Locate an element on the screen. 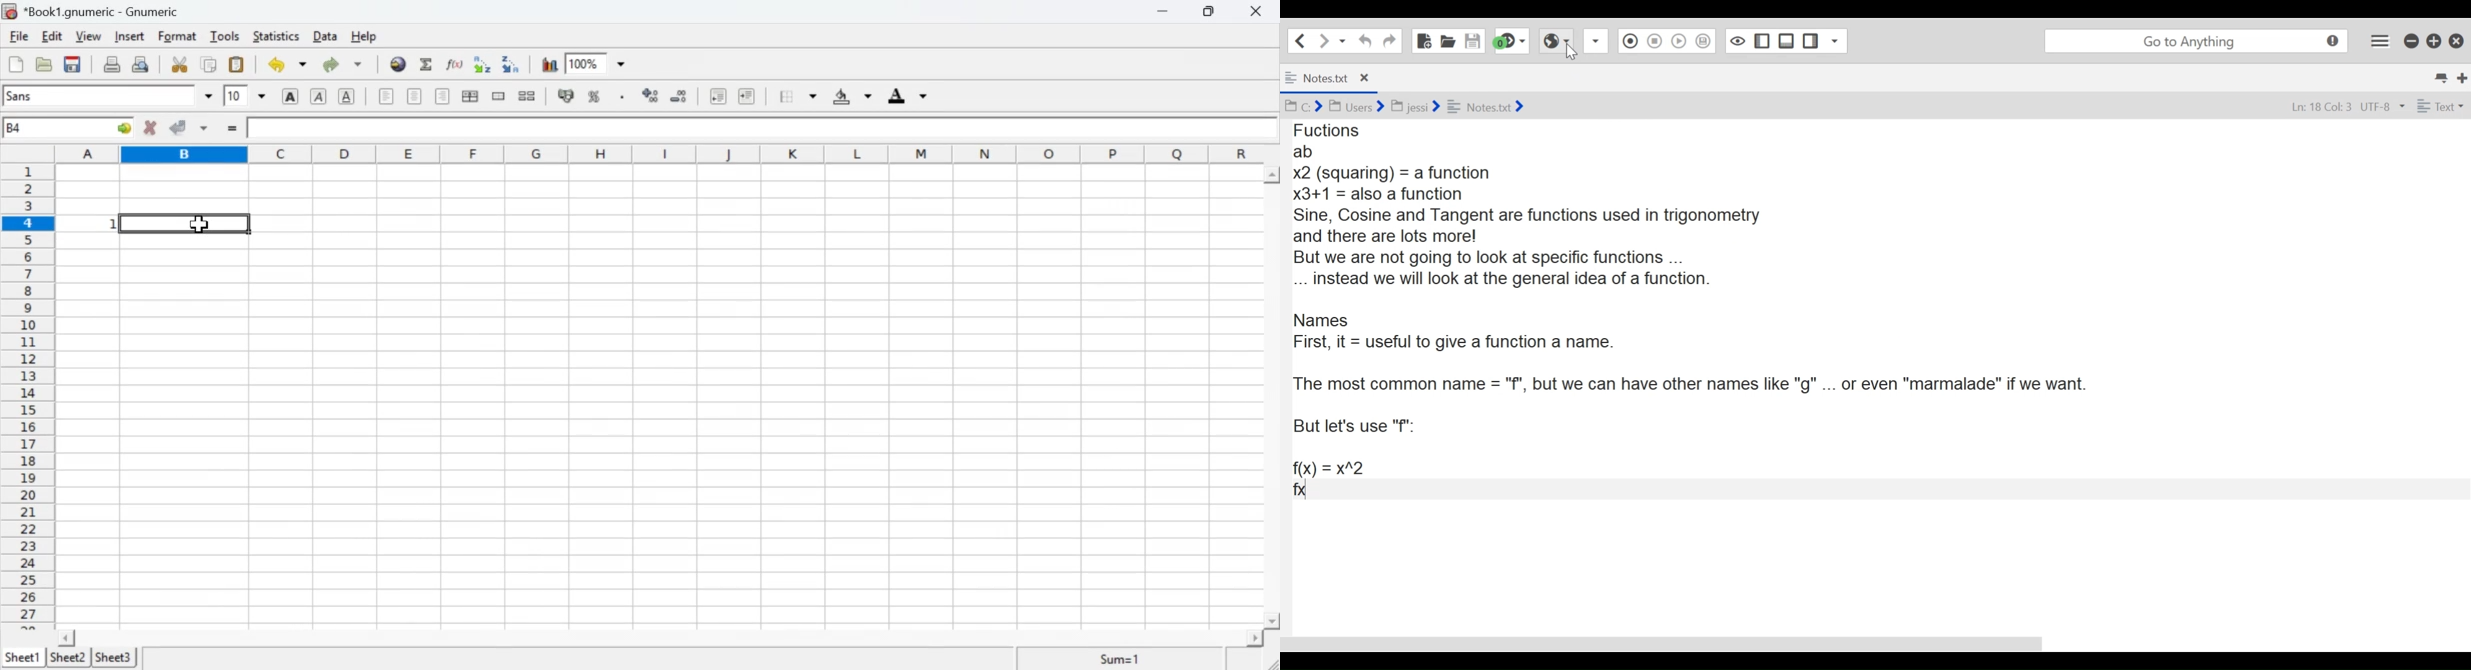 The height and width of the screenshot is (672, 2492). Save Macro to toolbox as Superscript is located at coordinates (1704, 40).